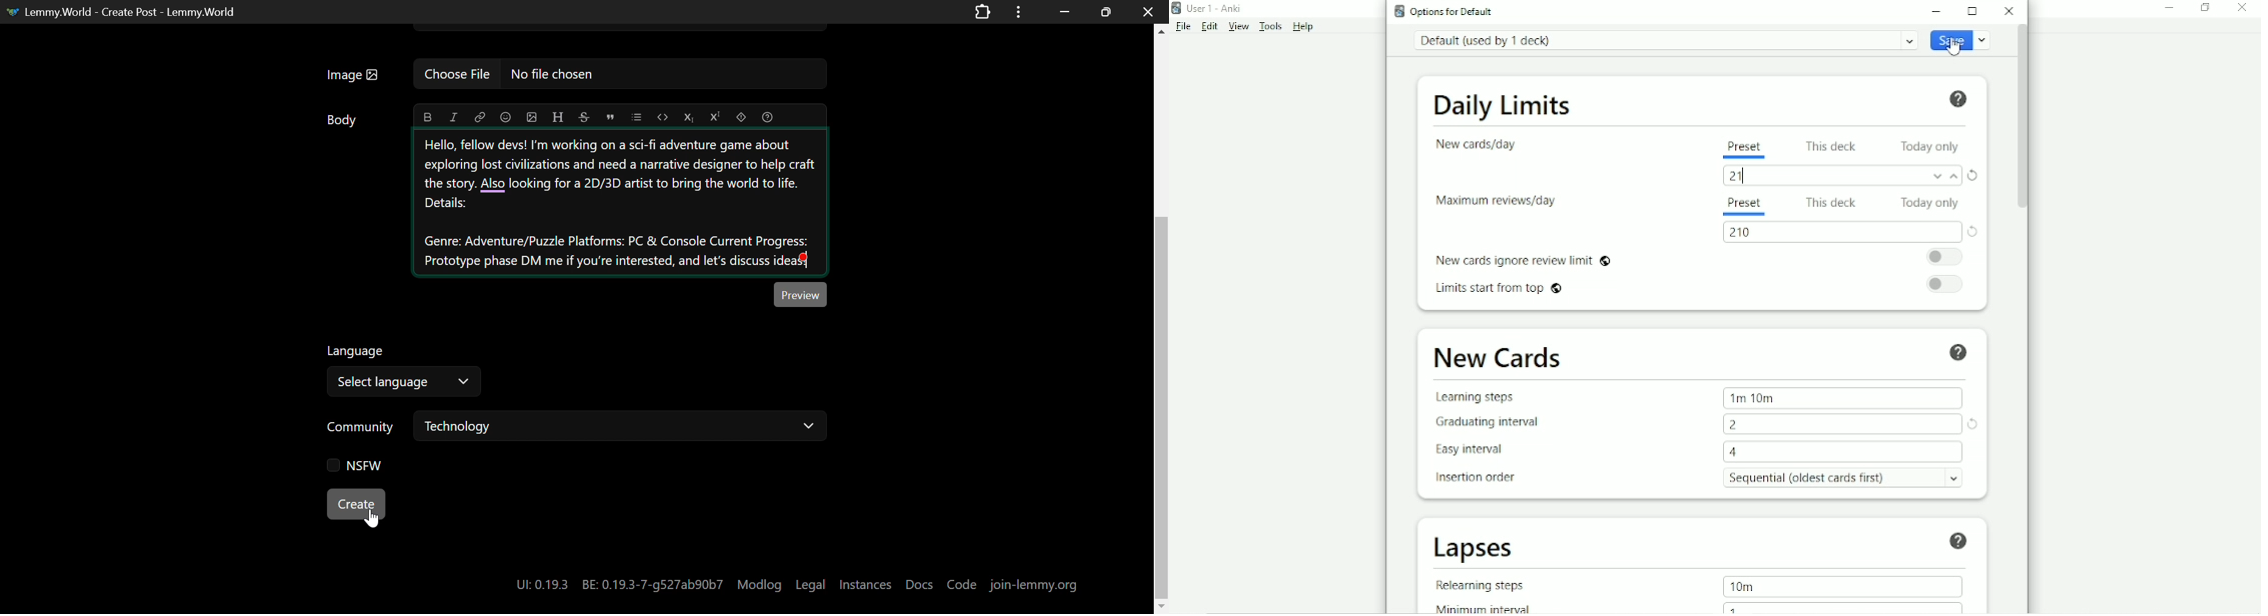  I want to click on Relearning steps, so click(1486, 586).